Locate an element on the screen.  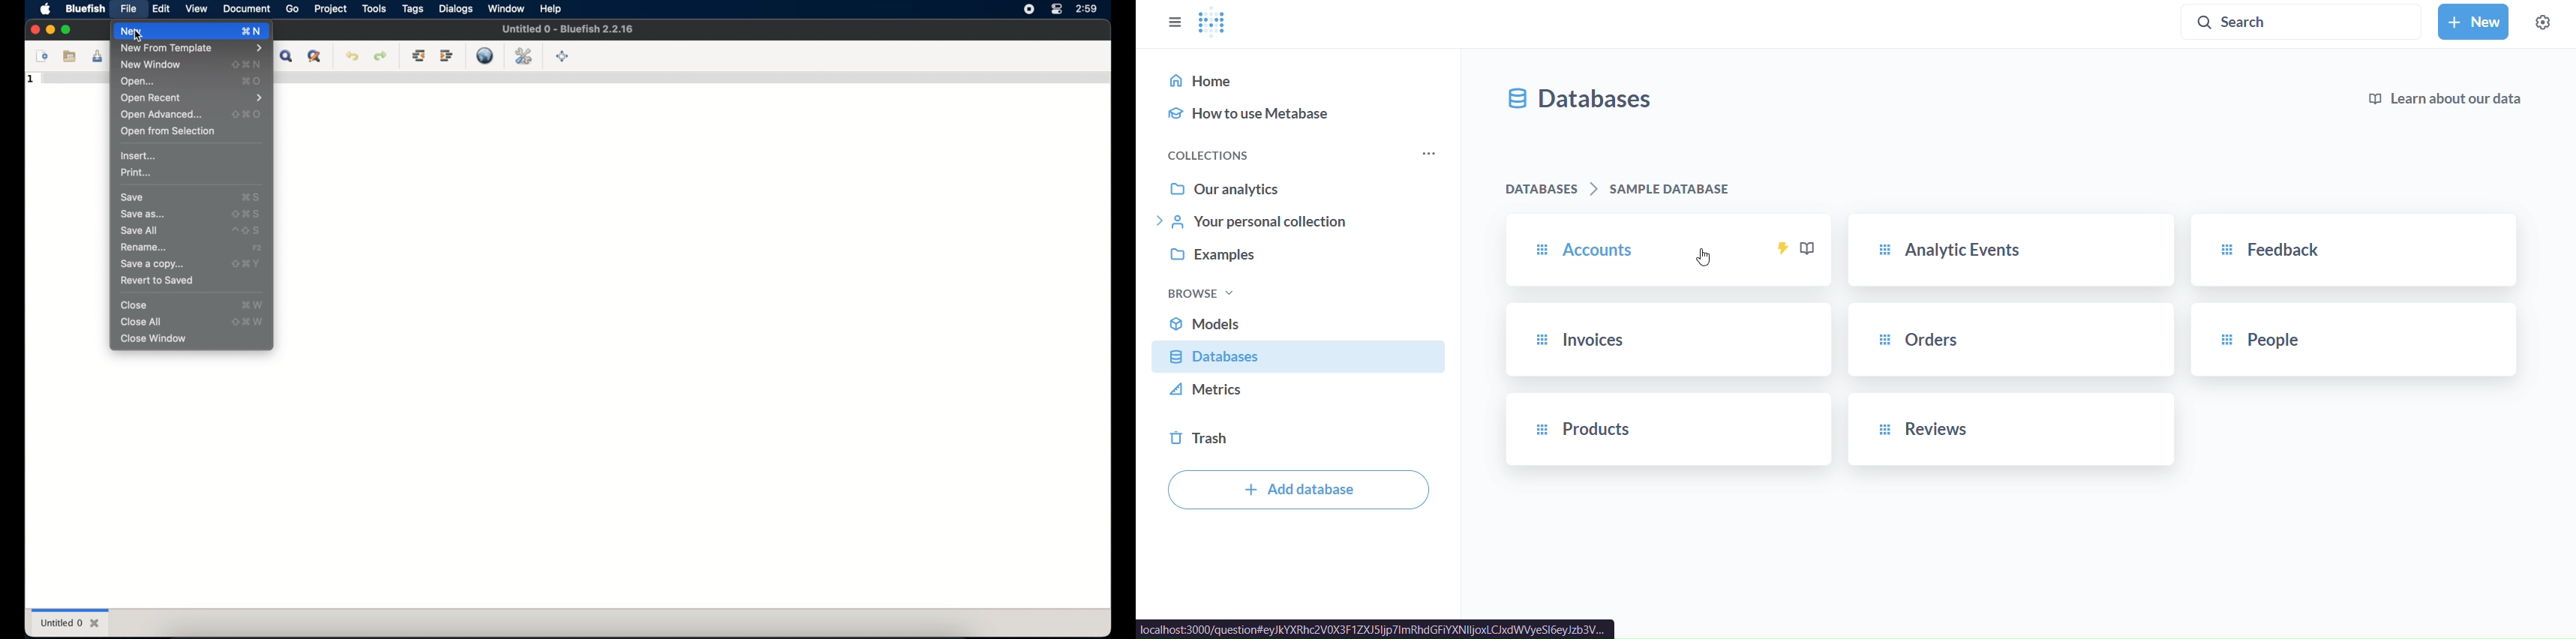
document is located at coordinates (246, 9).